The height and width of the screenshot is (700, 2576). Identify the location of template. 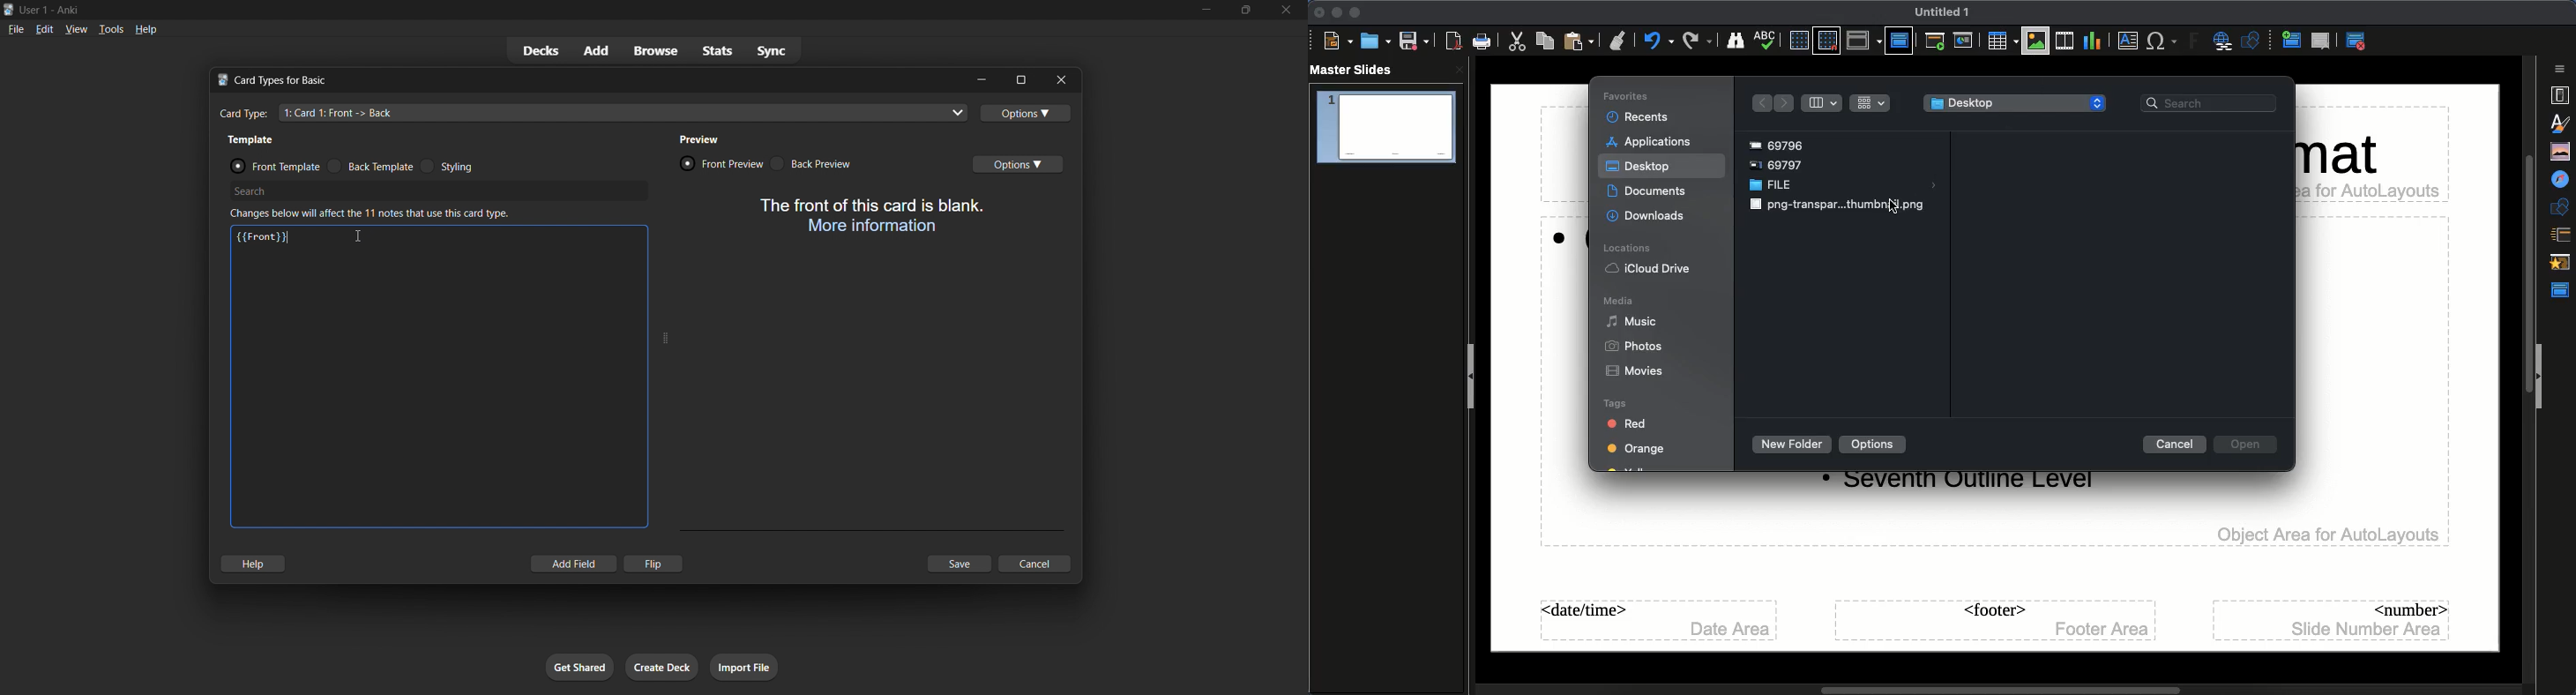
(255, 138).